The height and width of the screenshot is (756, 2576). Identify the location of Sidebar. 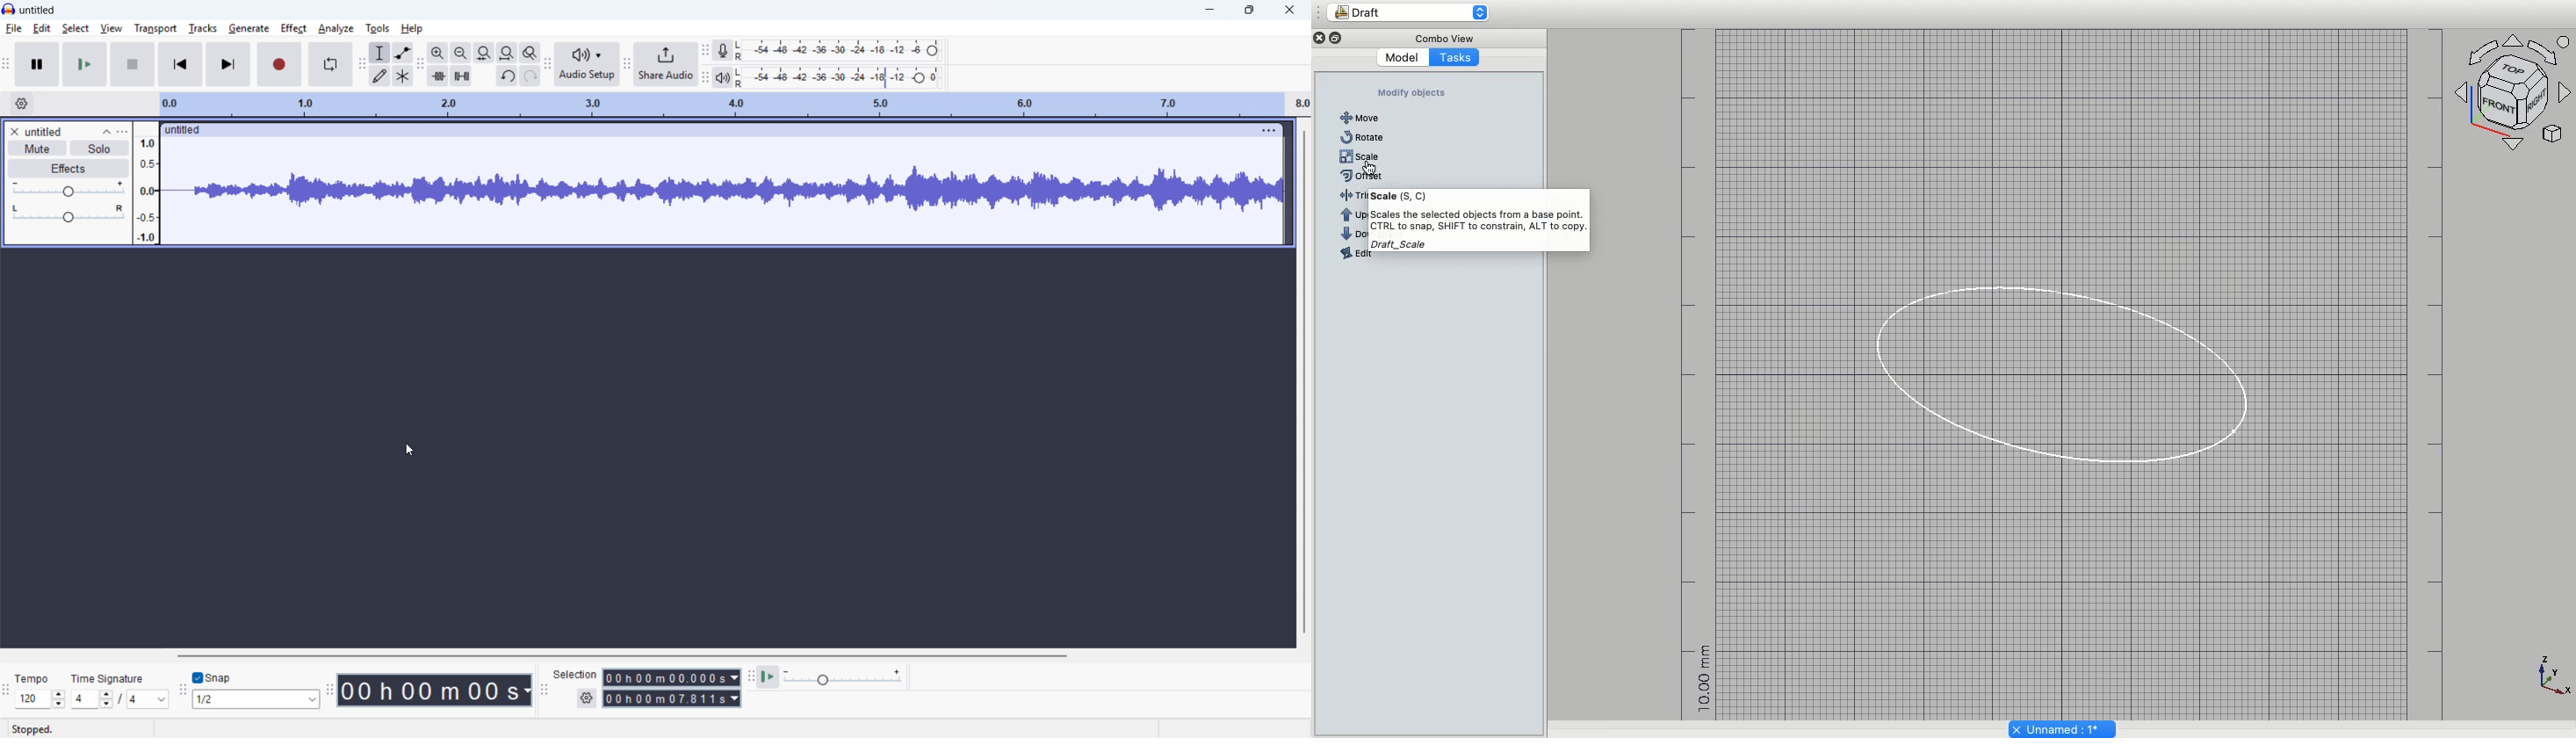
(1319, 12).